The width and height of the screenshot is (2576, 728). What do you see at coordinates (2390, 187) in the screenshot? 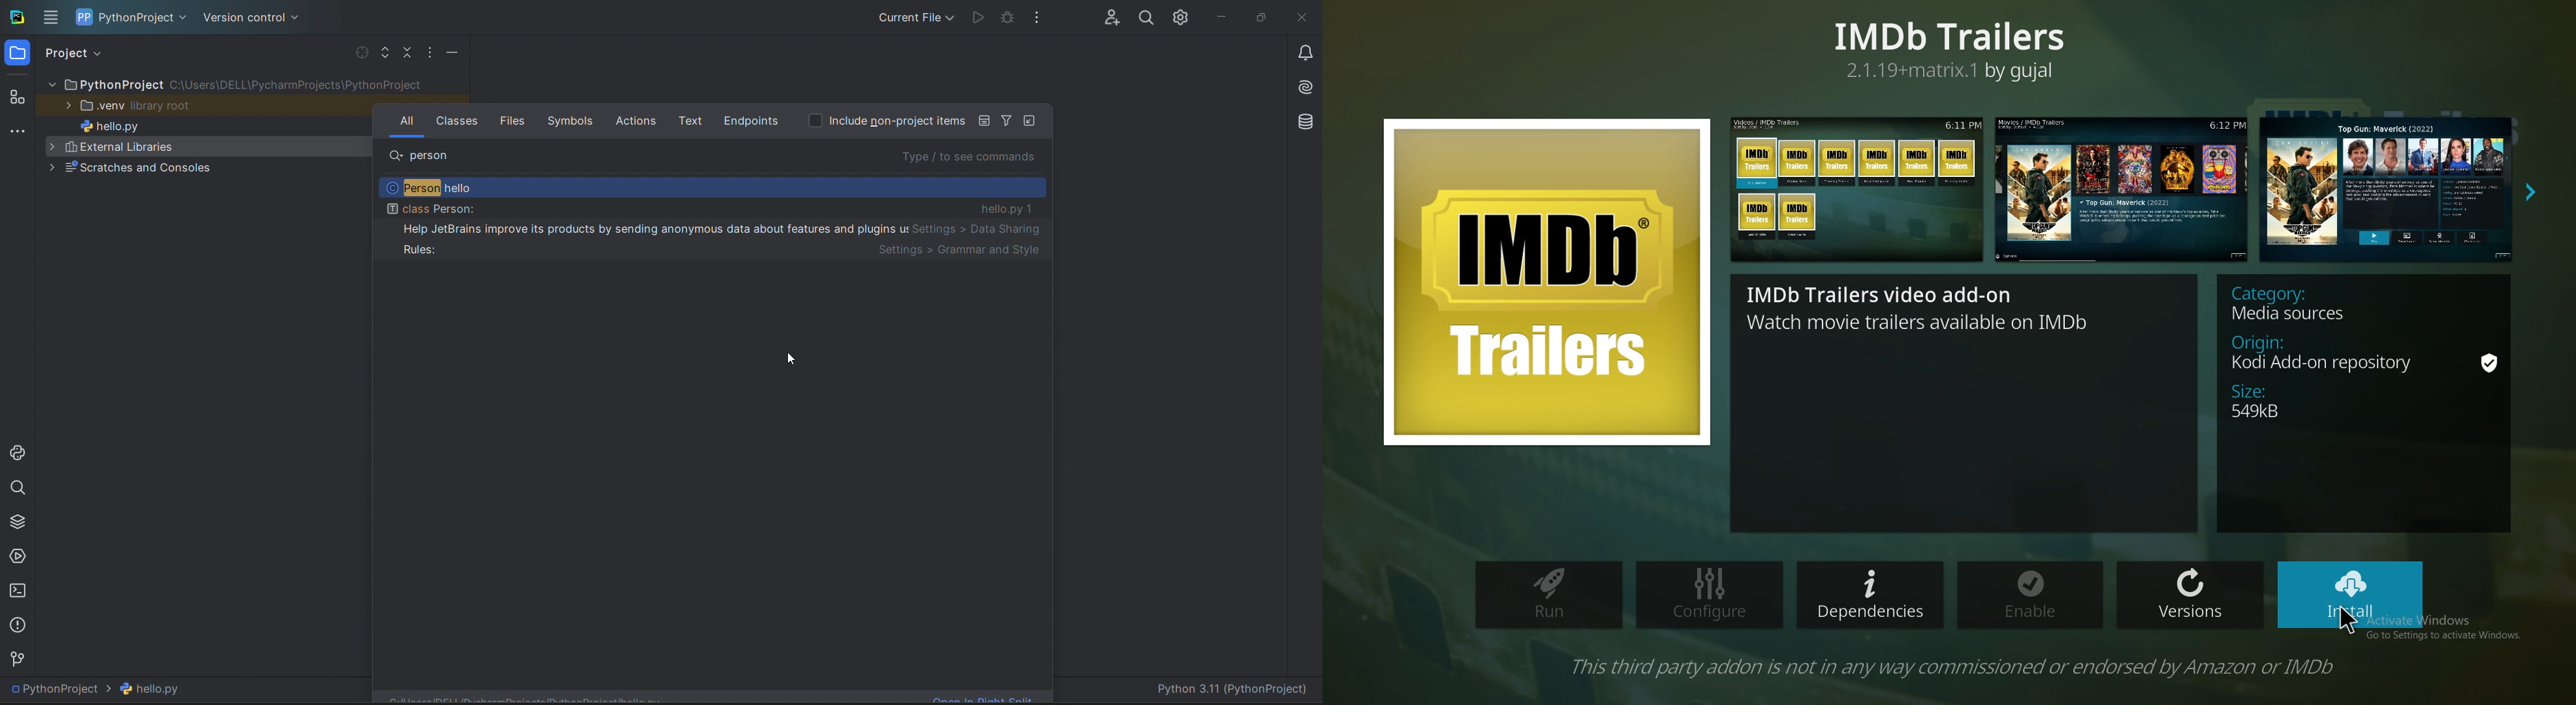
I see `preview` at bounding box center [2390, 187].